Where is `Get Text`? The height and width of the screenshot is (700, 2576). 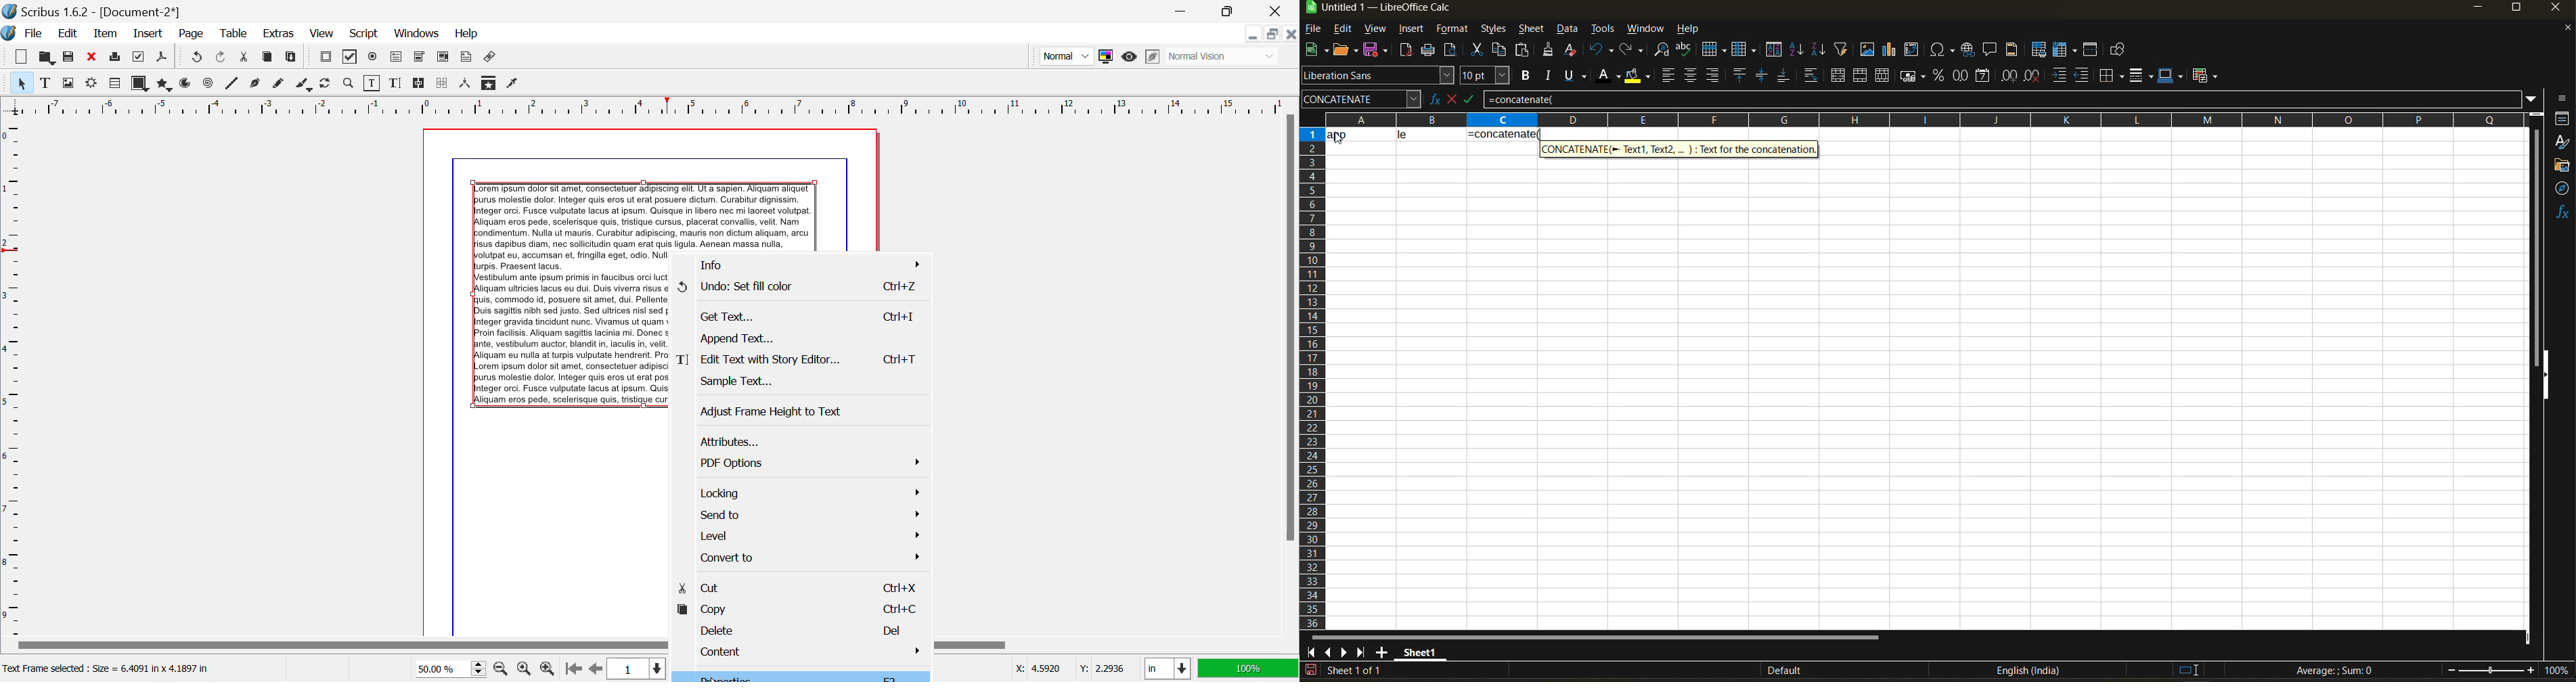
Get Text is located at coordinates (803, 315).